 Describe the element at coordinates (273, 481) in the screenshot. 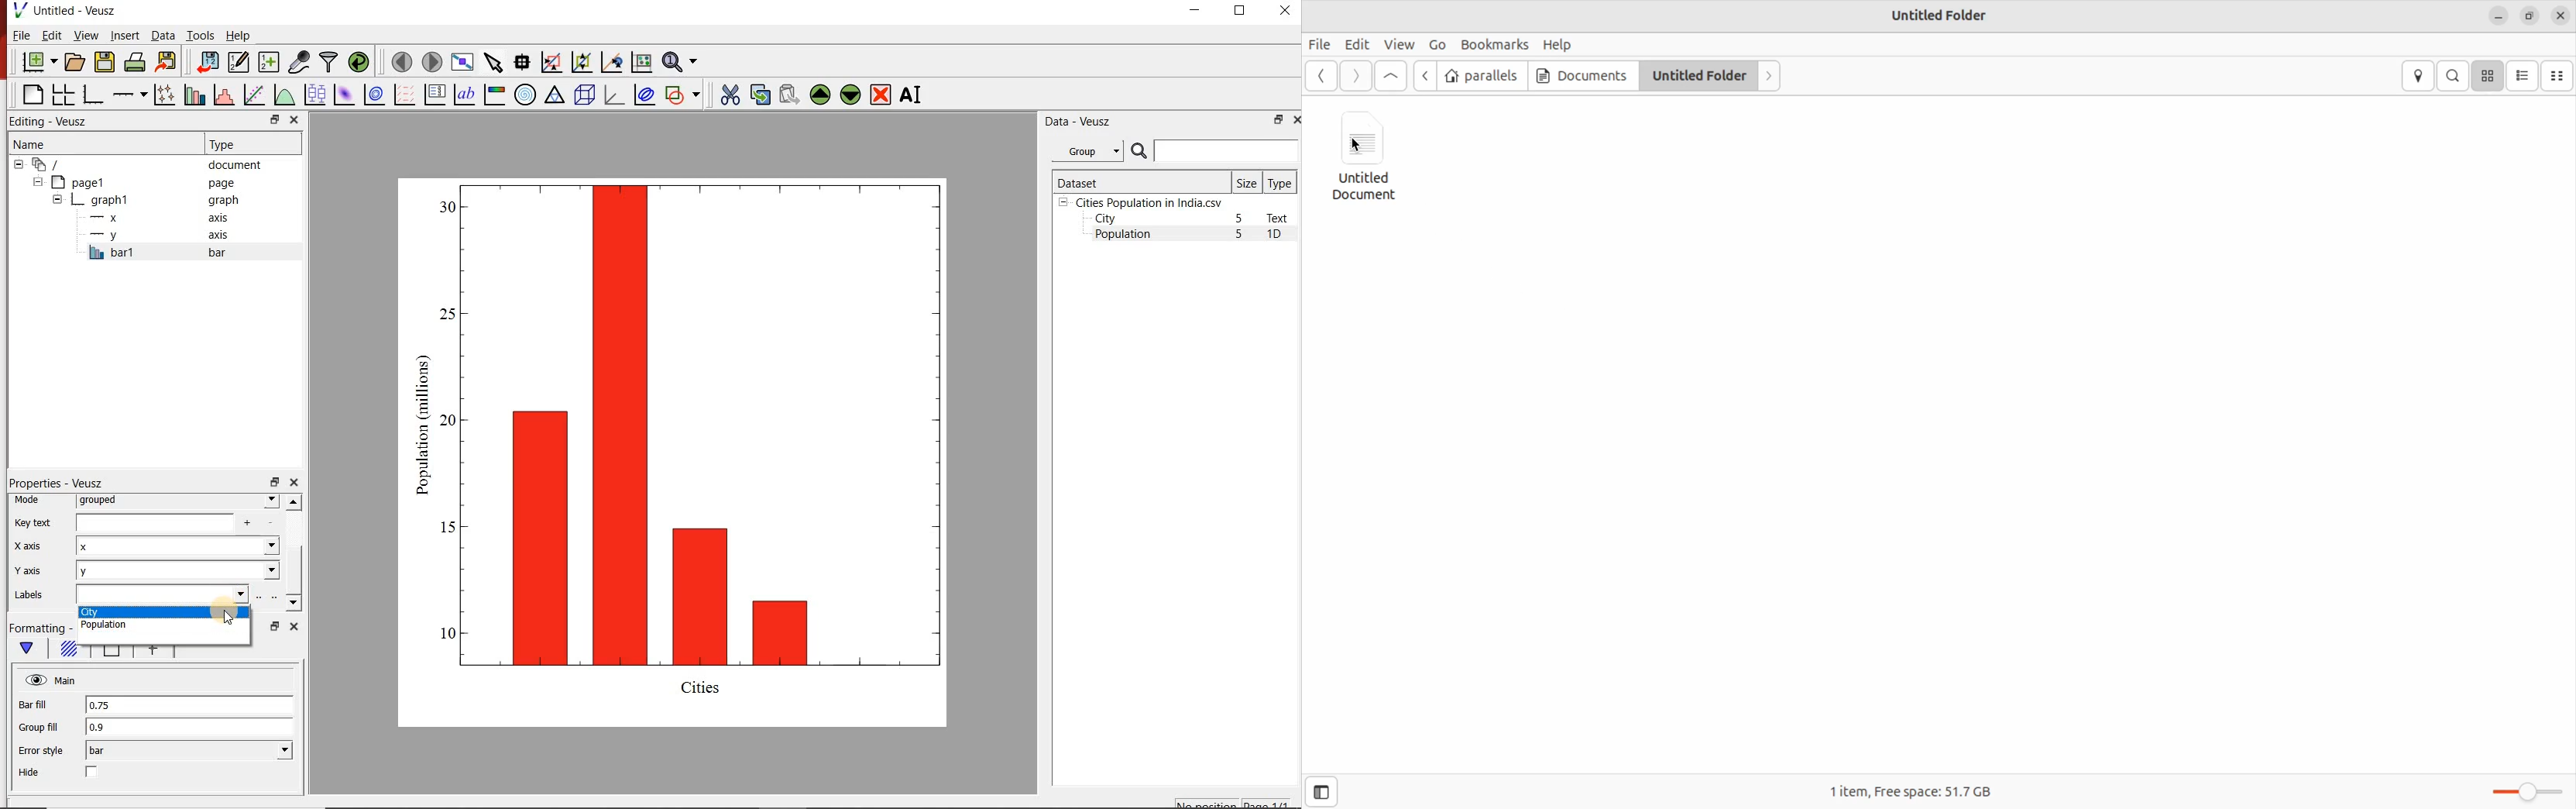

I see `restore` at that location.